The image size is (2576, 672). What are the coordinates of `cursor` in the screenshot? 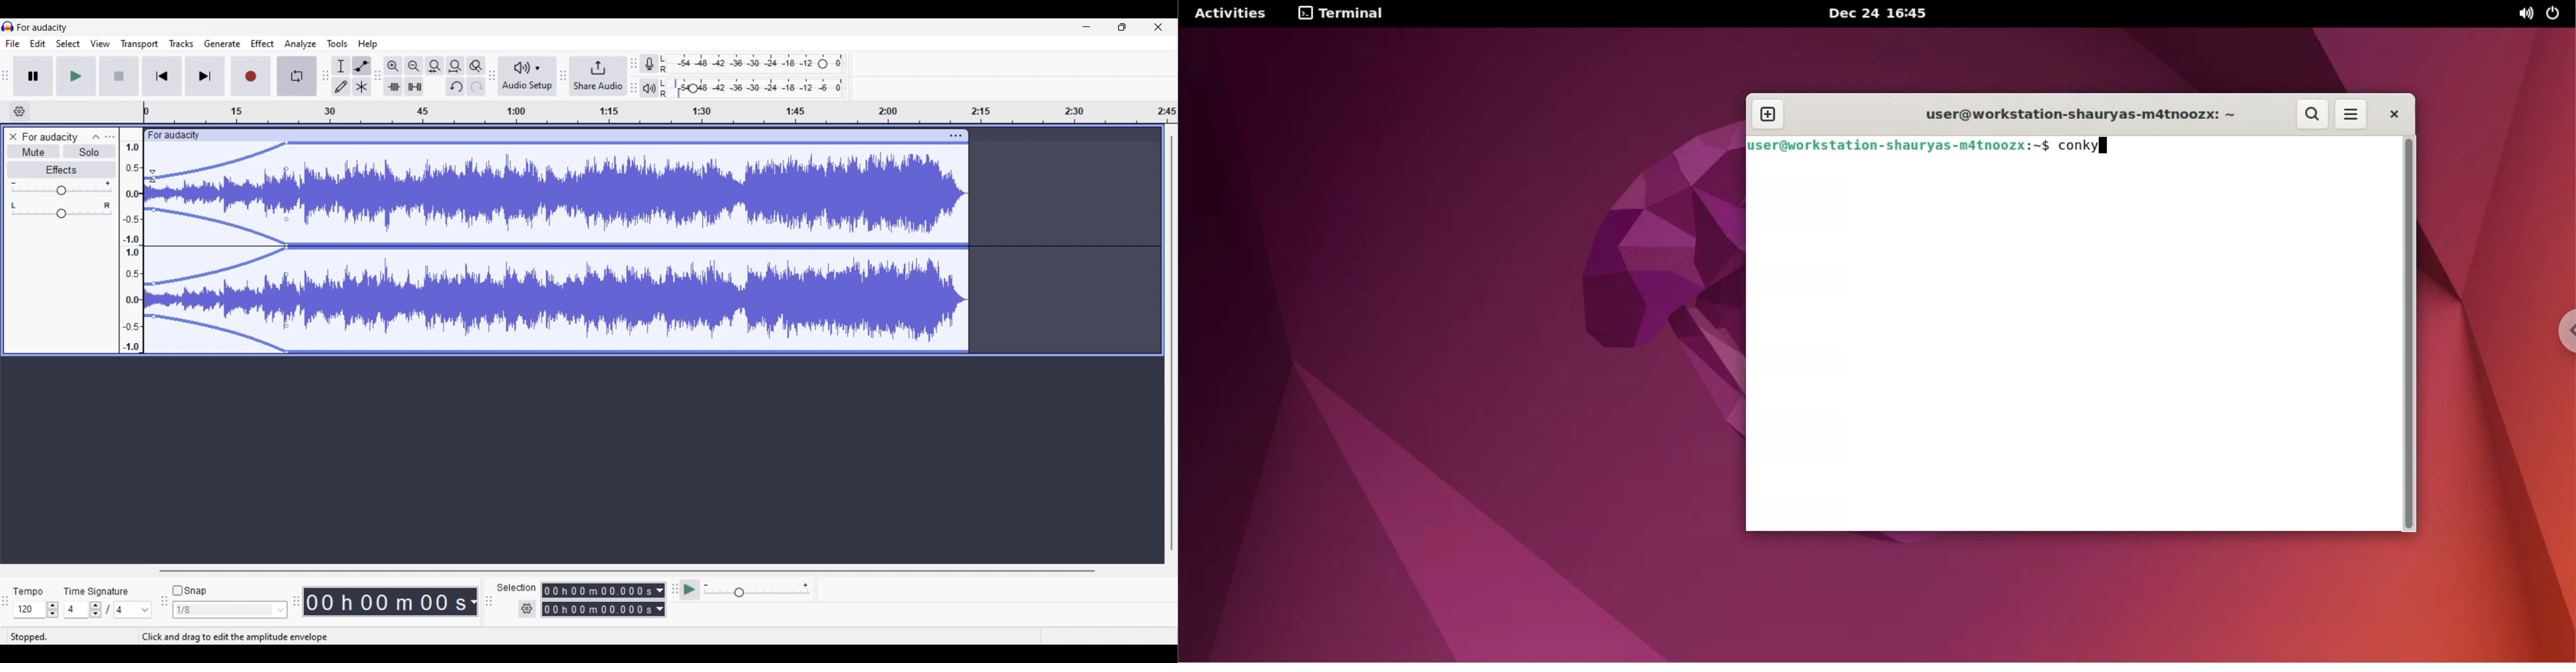 It's located at (154, 176).